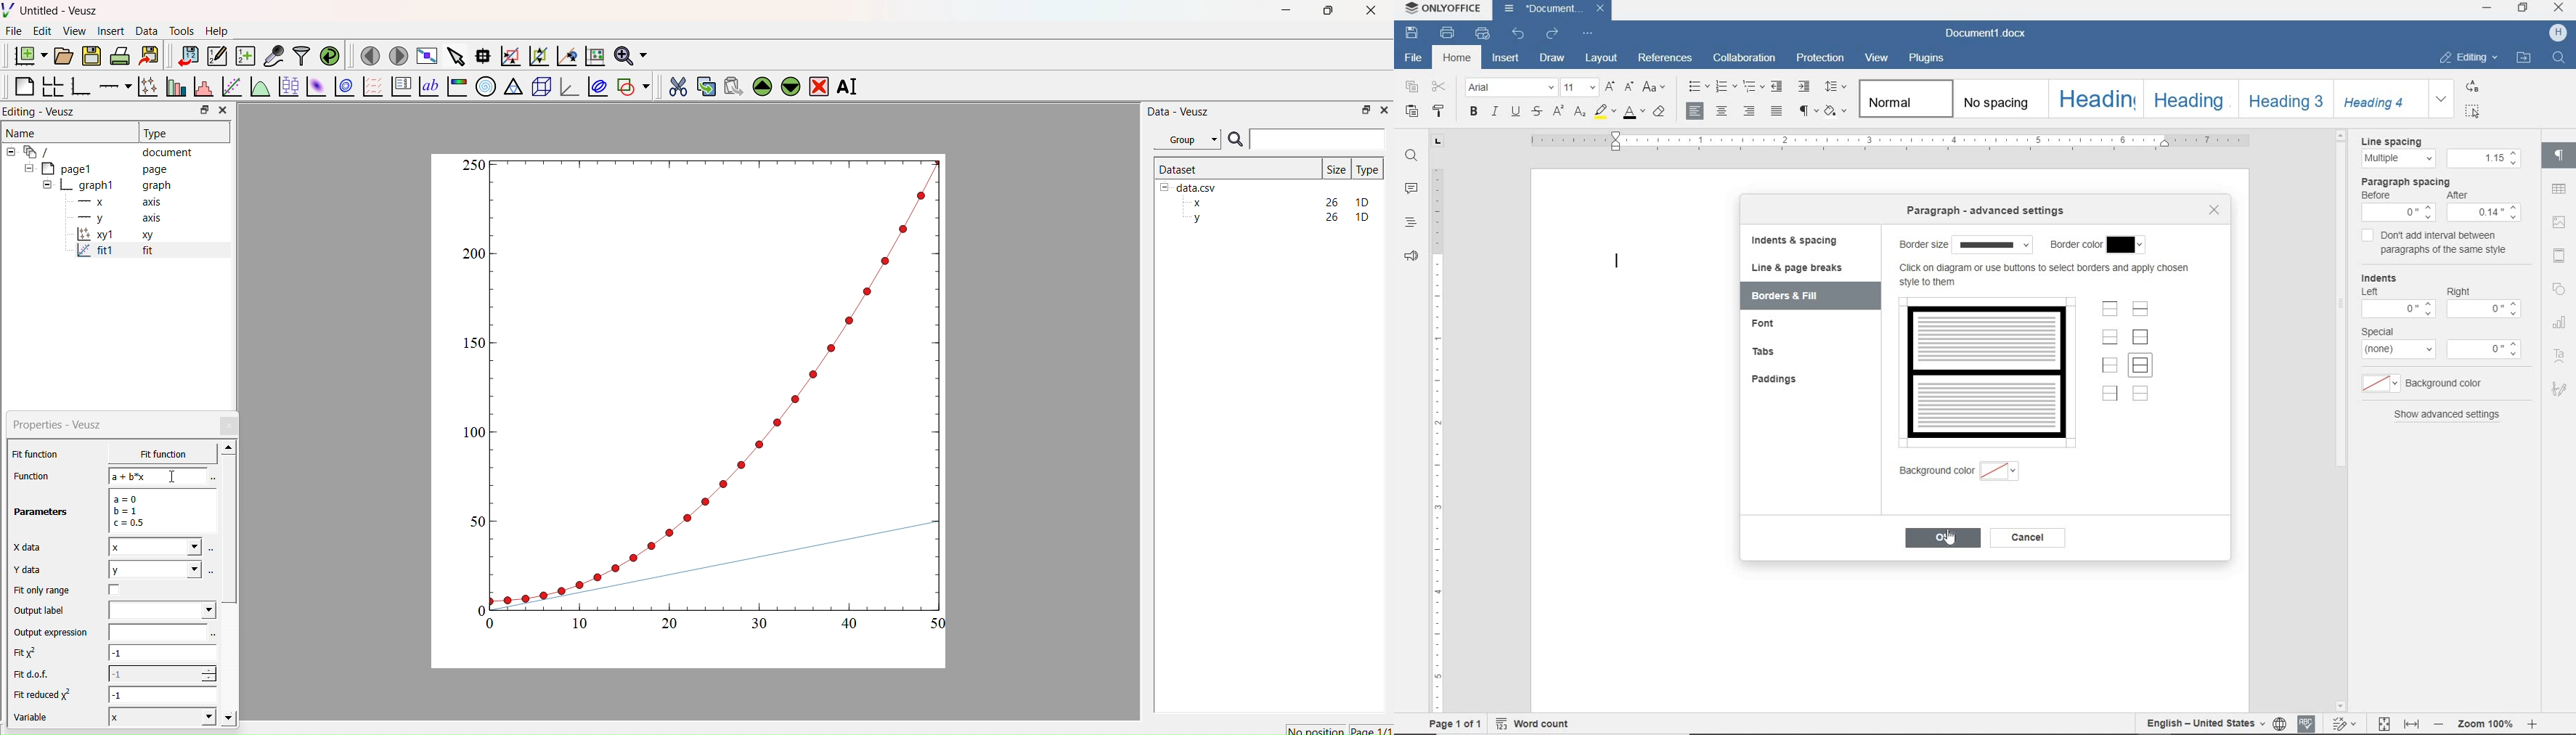  Describe the element at coordinates (2098, 99) in the screenshot. I see `heading1` at that location.